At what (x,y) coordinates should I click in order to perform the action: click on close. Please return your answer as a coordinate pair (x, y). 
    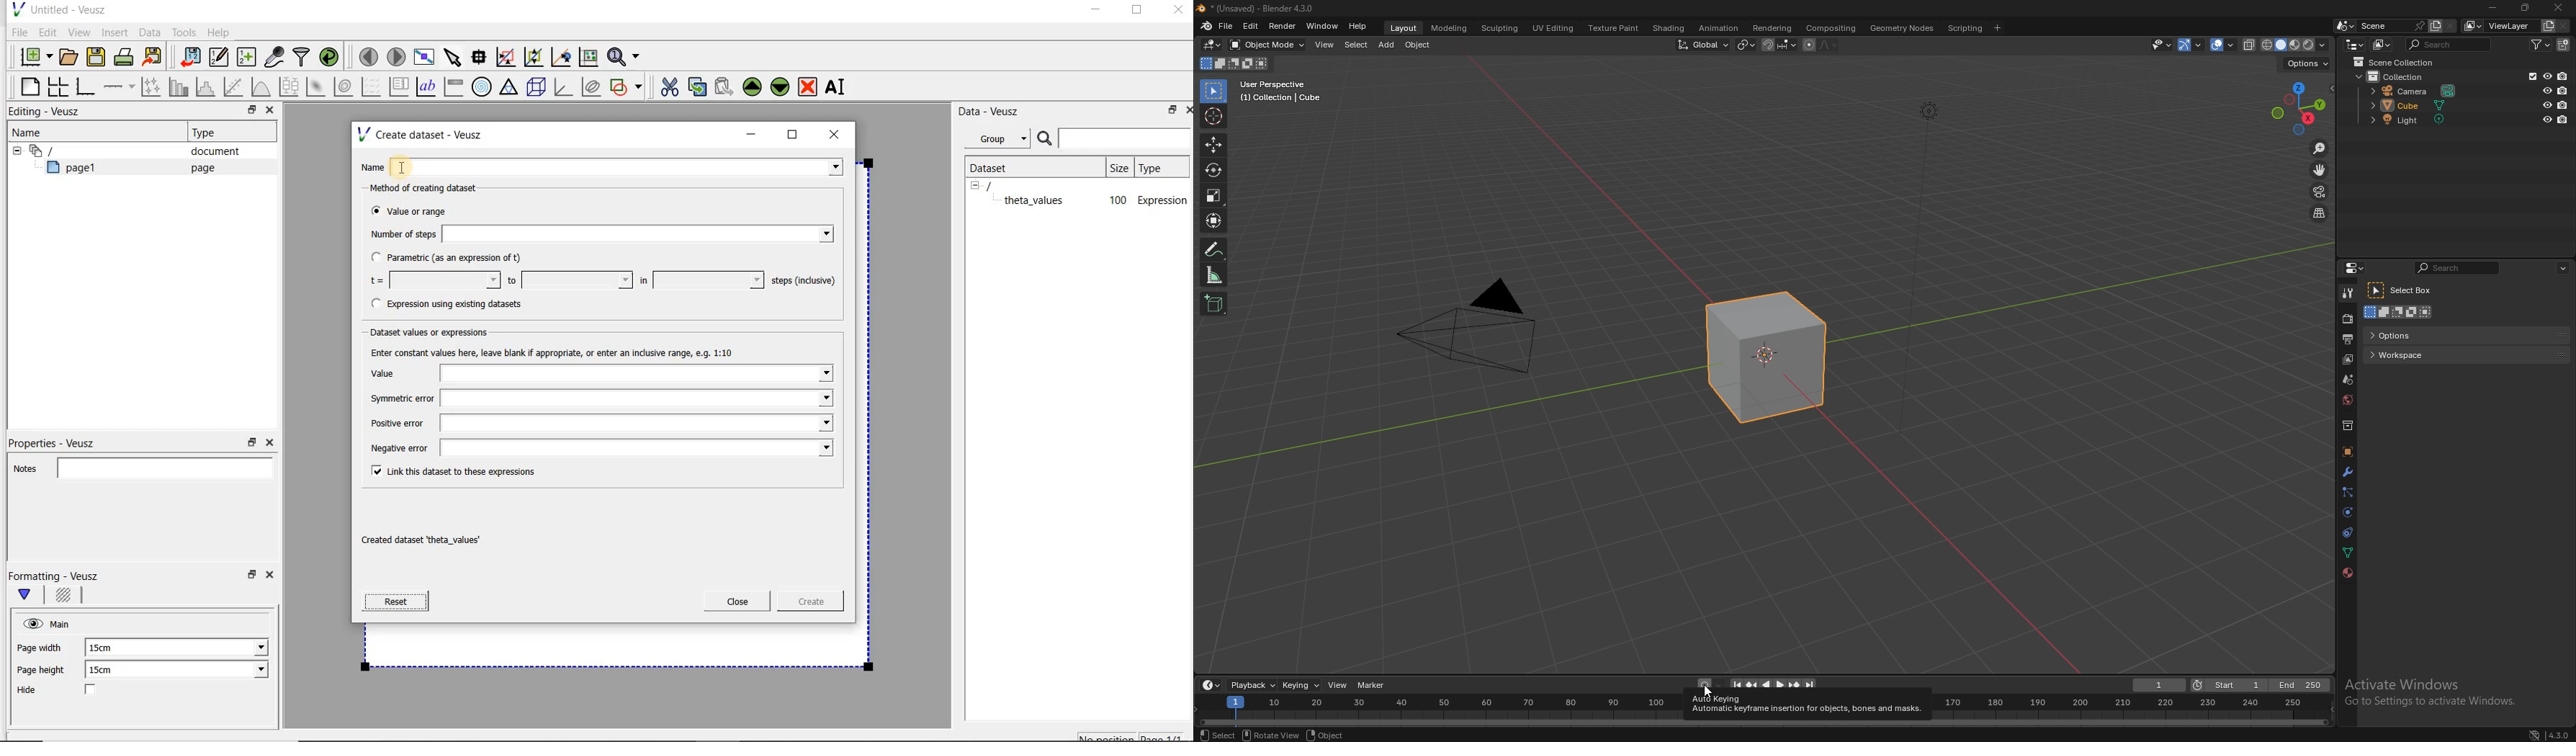
    Looking at the image, I should click on (839, 134).